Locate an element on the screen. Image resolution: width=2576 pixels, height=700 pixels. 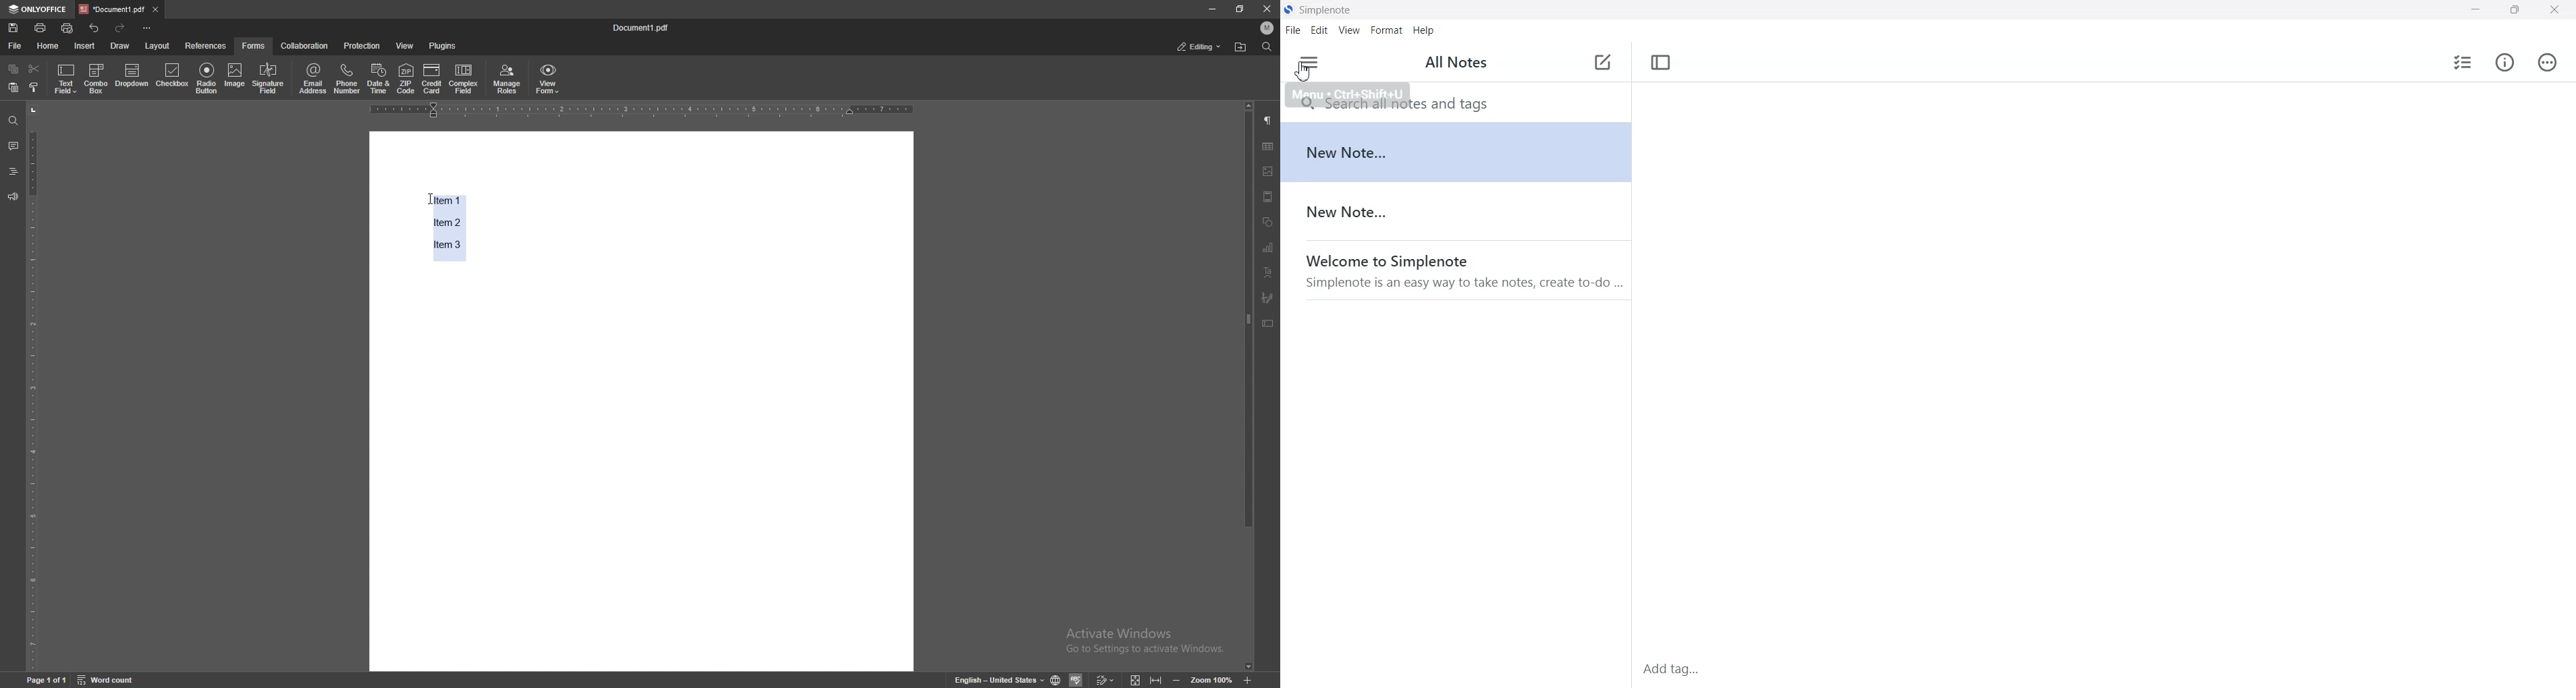
find is located at coordinates (1267, 47).